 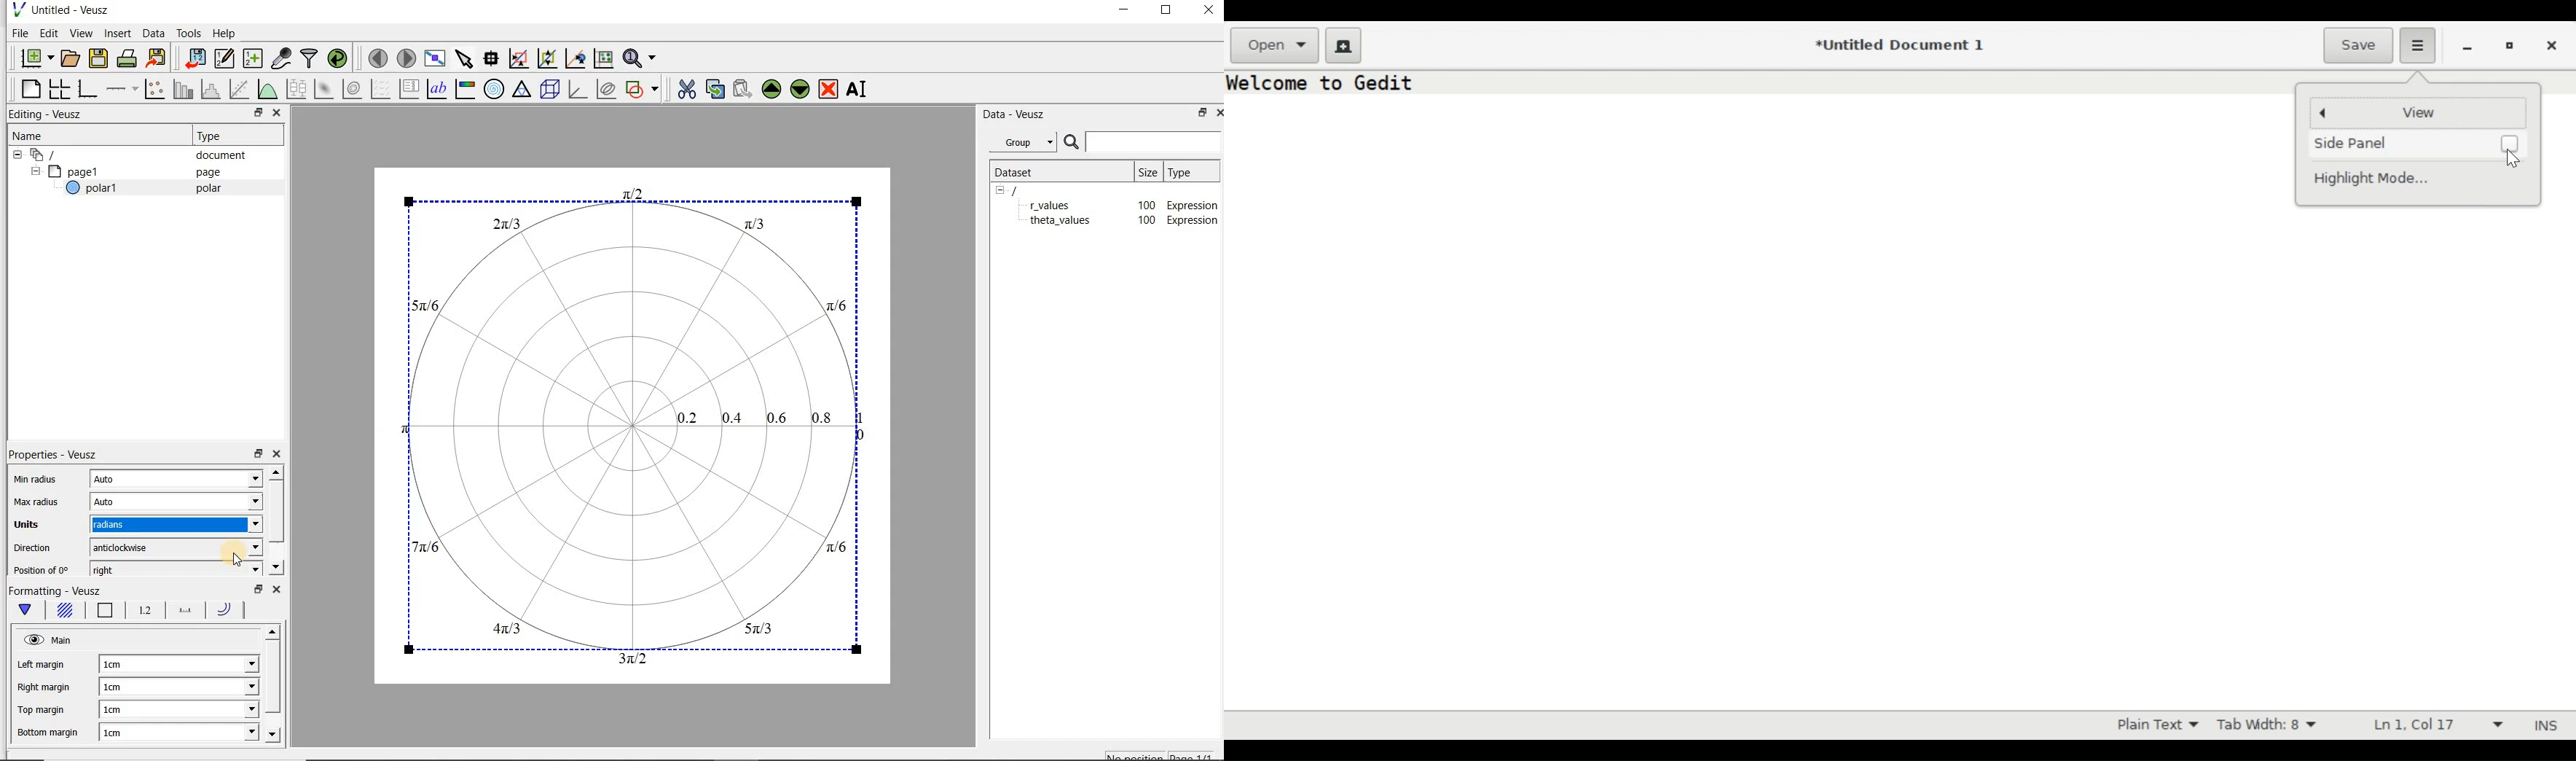 What do you see at coordinates (127, 547) in the screenshot?
I see `anticlockwise` at bounding box center [127, 547].